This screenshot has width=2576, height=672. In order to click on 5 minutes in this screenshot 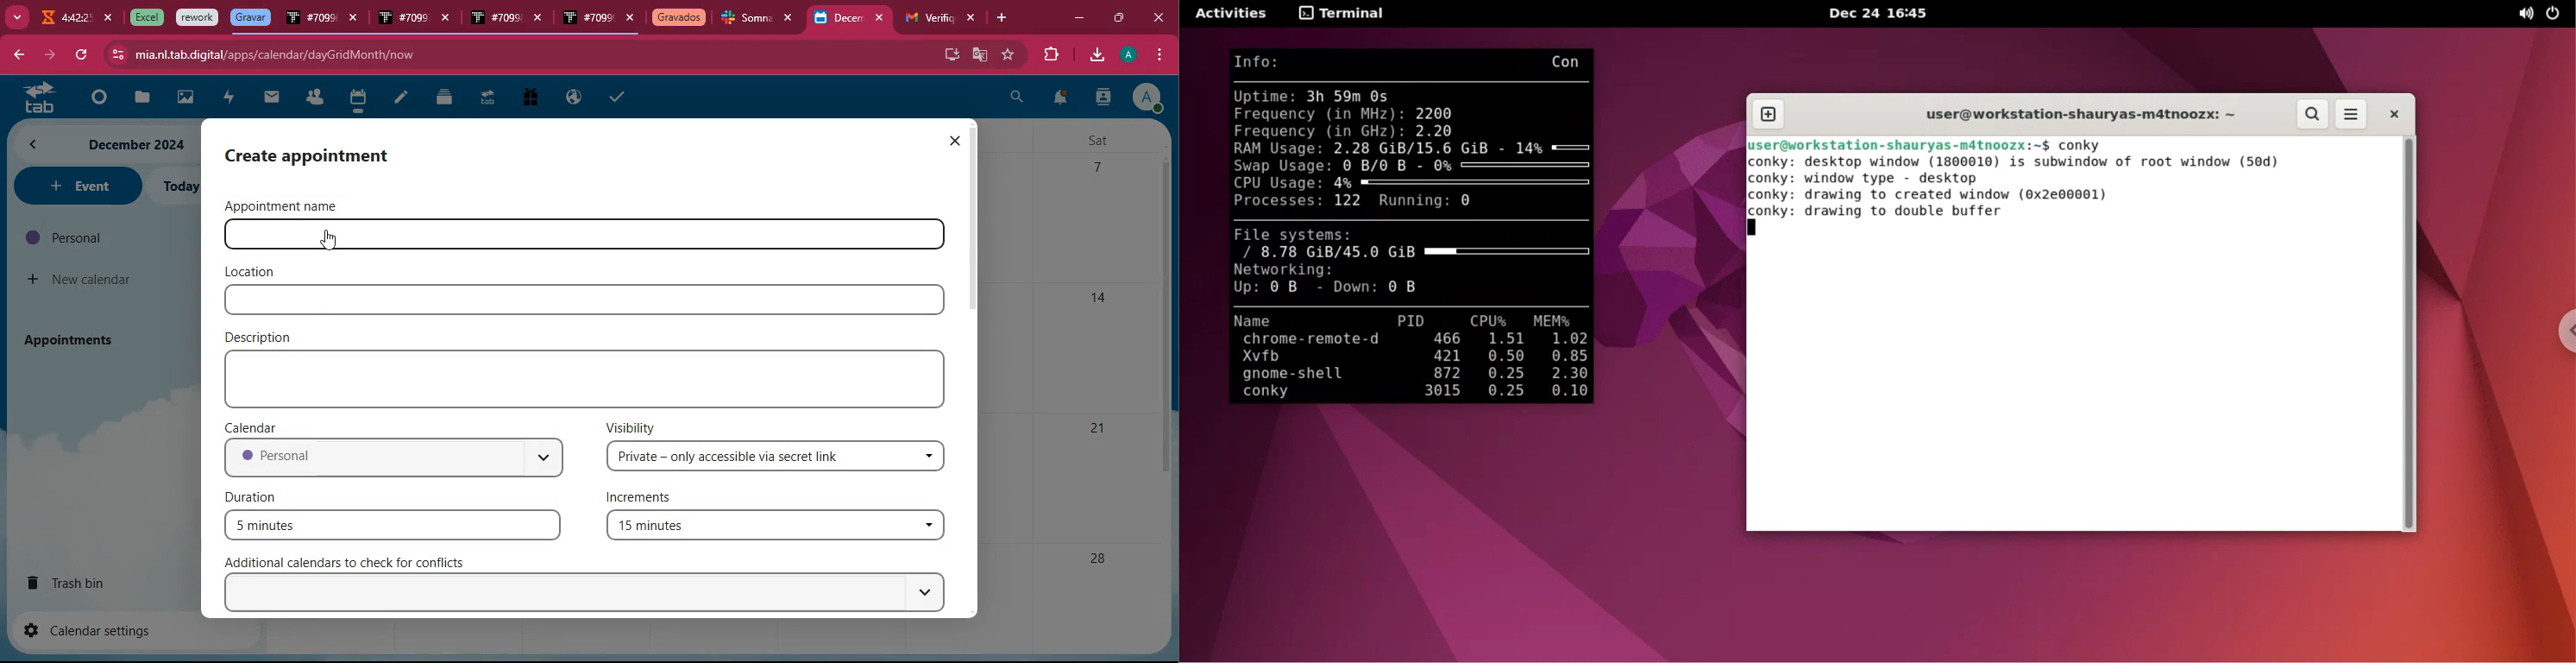, I will do `click(393, 524)`.